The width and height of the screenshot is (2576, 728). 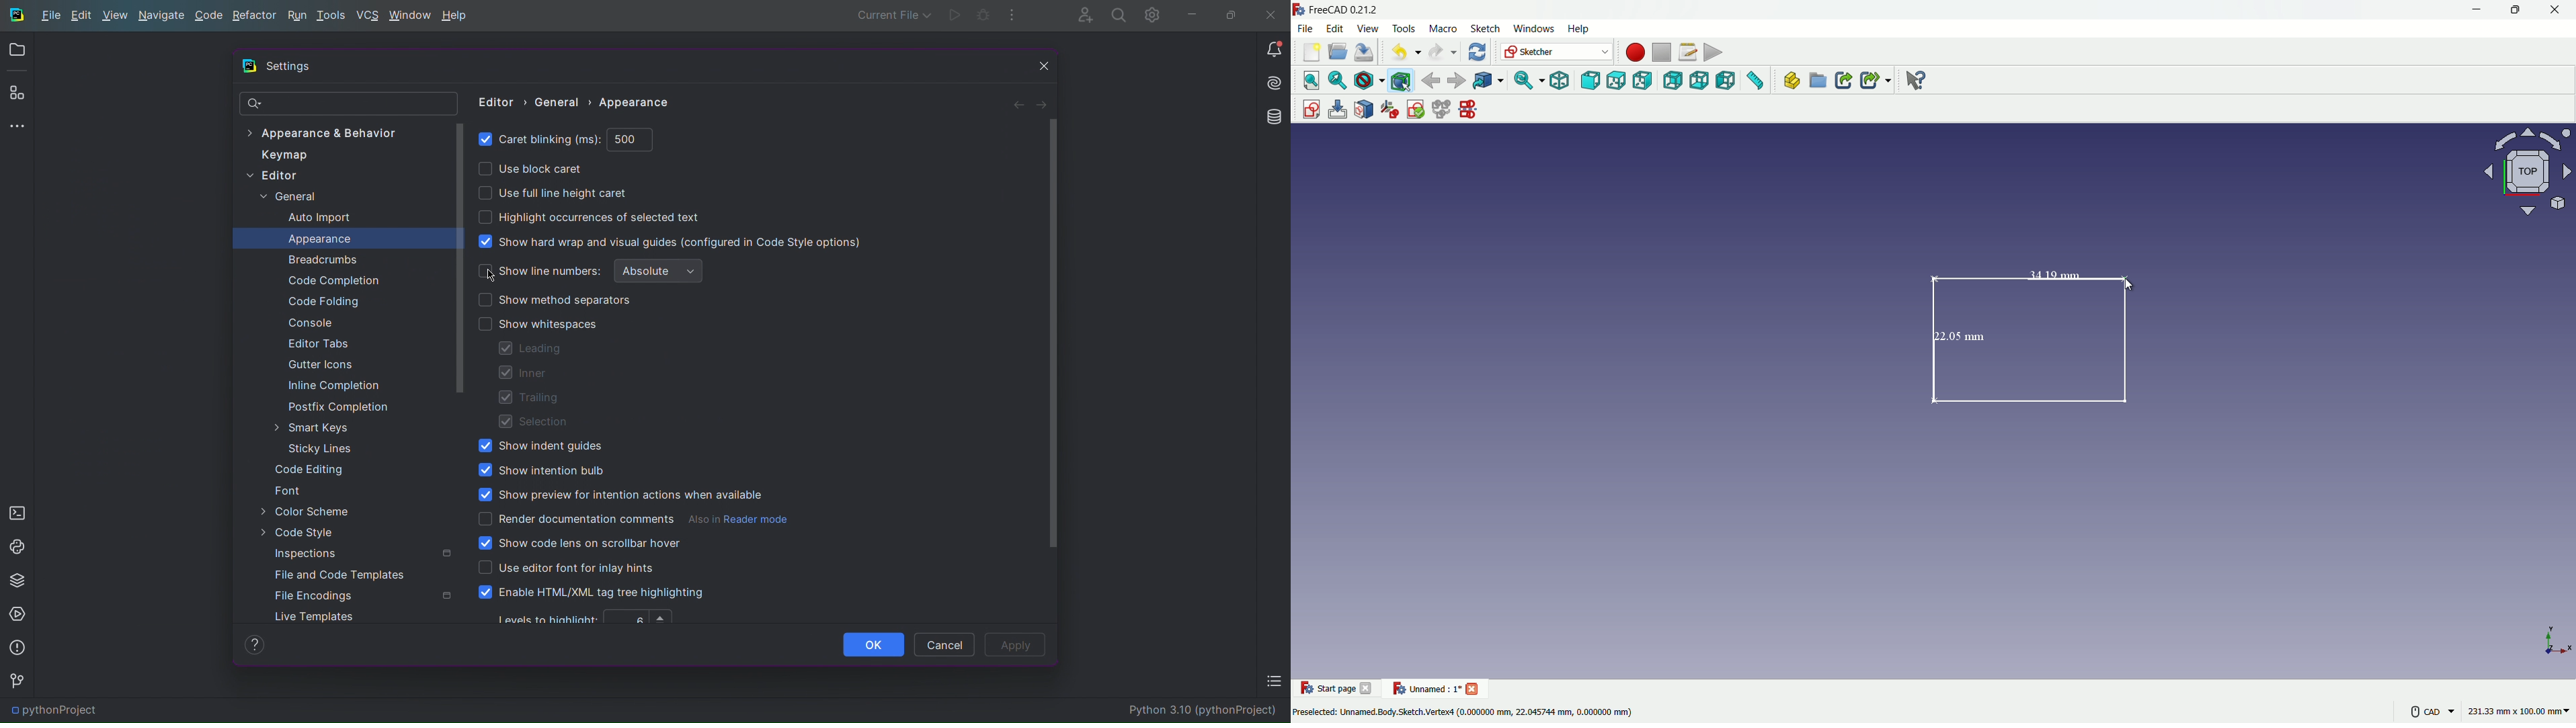 What do you see at coordinates (1589, 80) in the screenshot?
I see `front view` at bounding box center [1589, 80].